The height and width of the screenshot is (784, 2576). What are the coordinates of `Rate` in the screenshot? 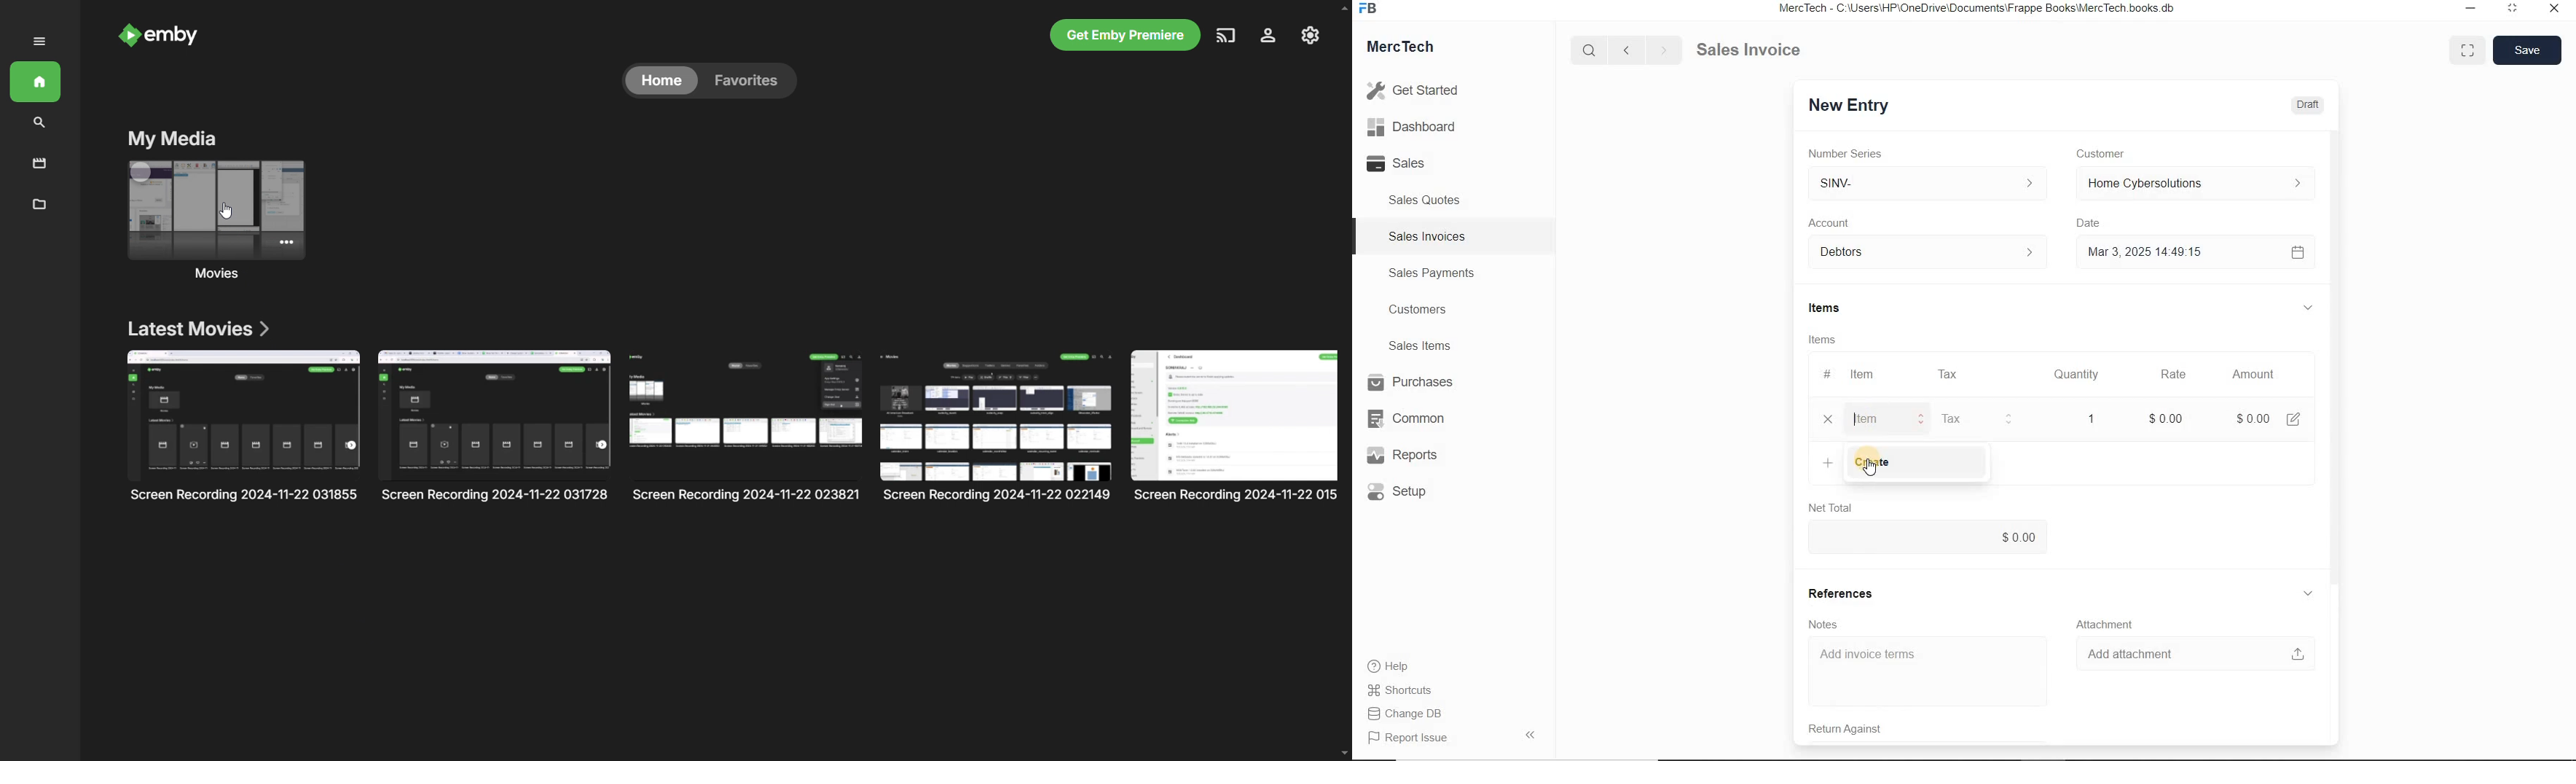 It's located at (2172, 375).